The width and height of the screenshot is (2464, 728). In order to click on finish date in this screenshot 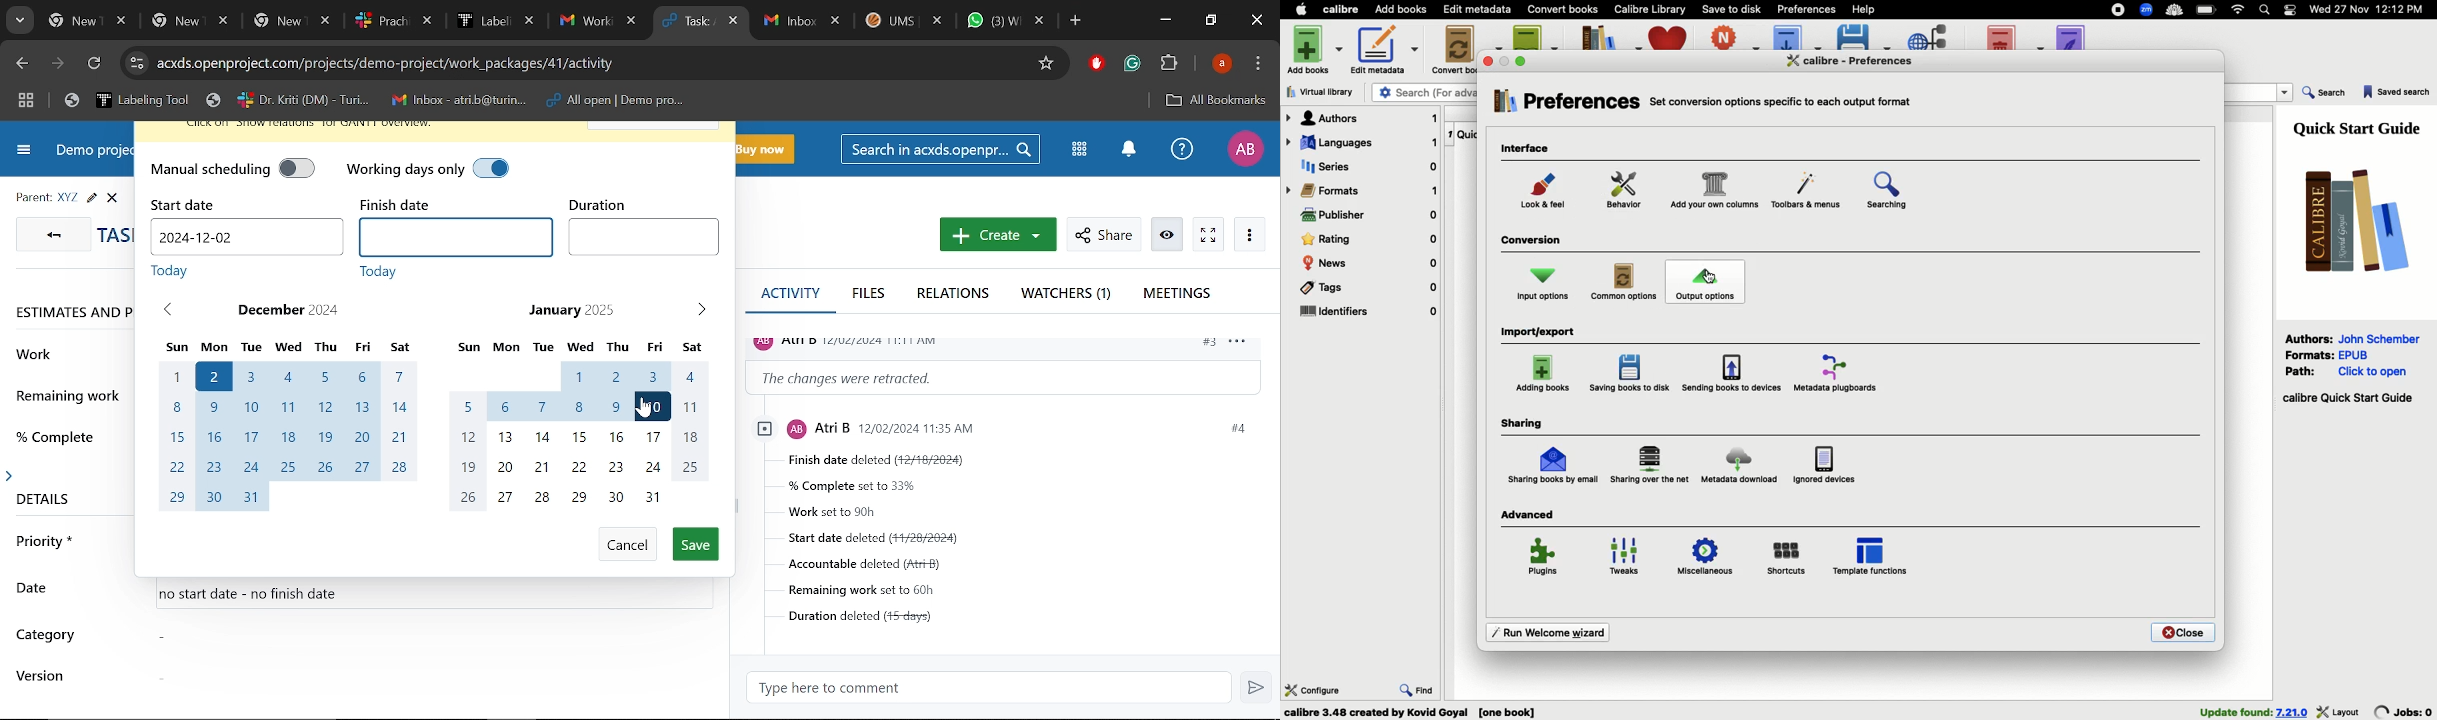, I will do `click(416, 205)`.